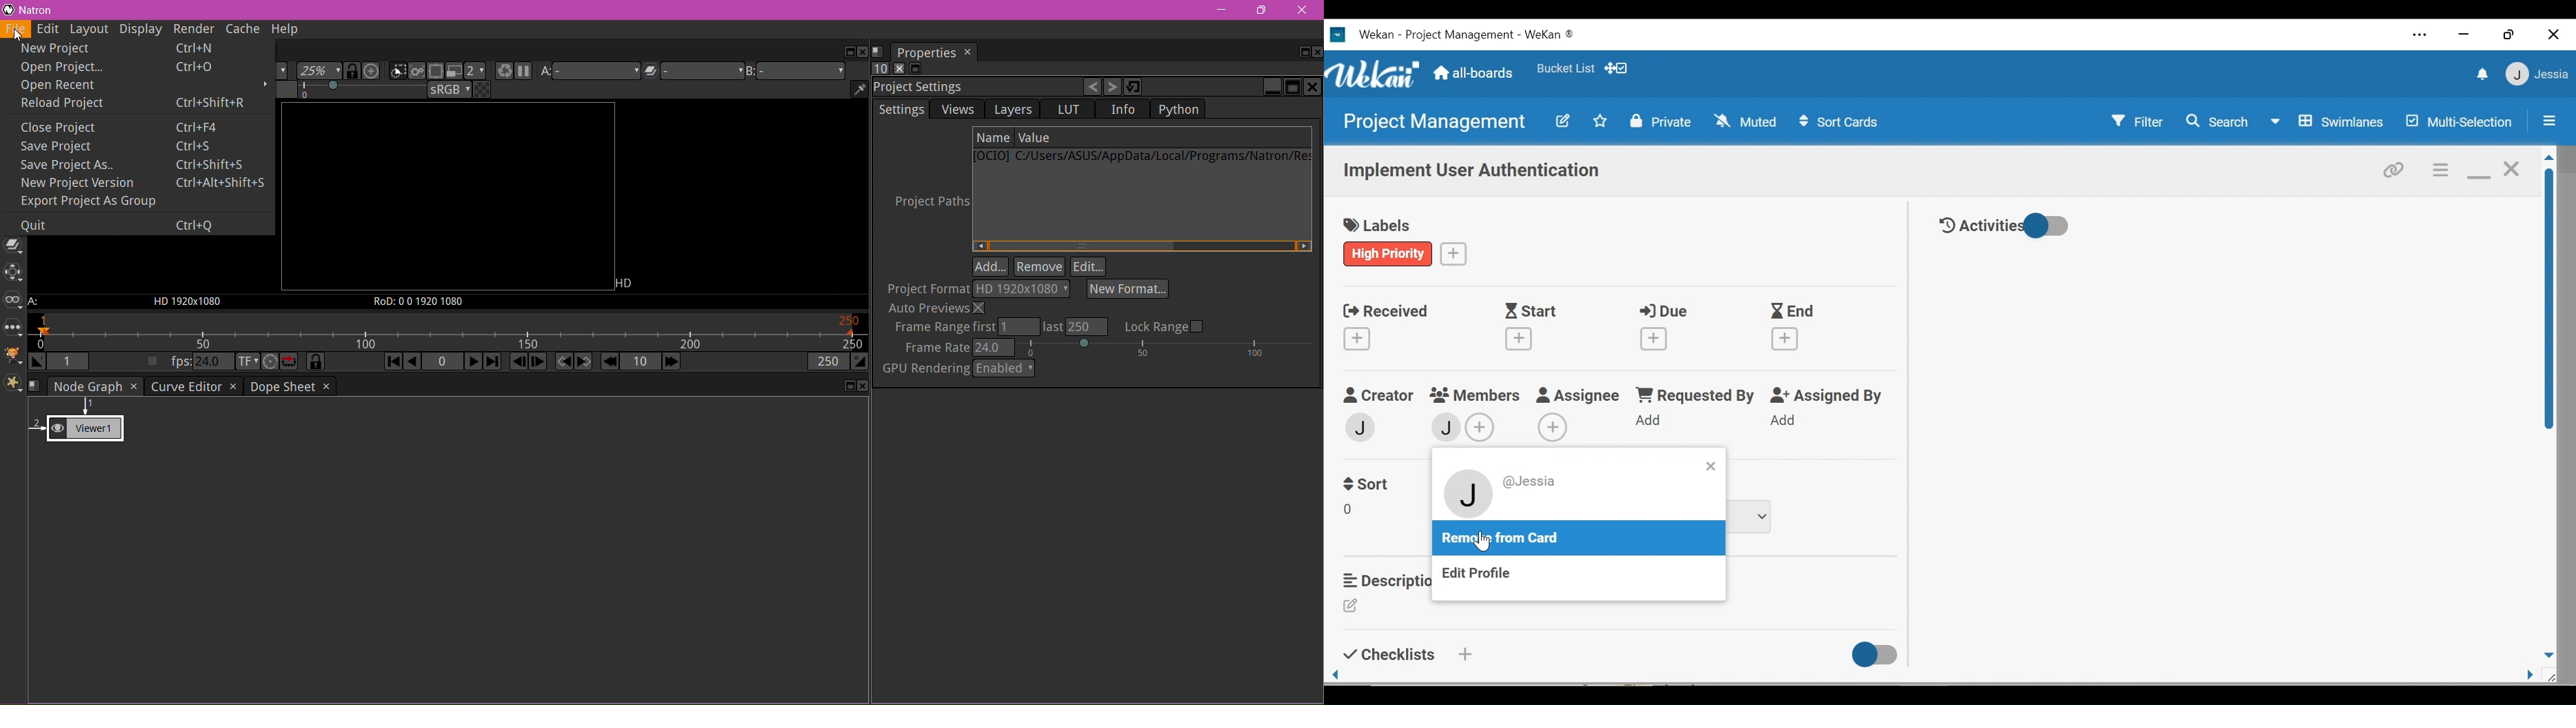 The width and height of the screenshot is (2576, 728). I want to click on edit profile, so click(1479, 575).